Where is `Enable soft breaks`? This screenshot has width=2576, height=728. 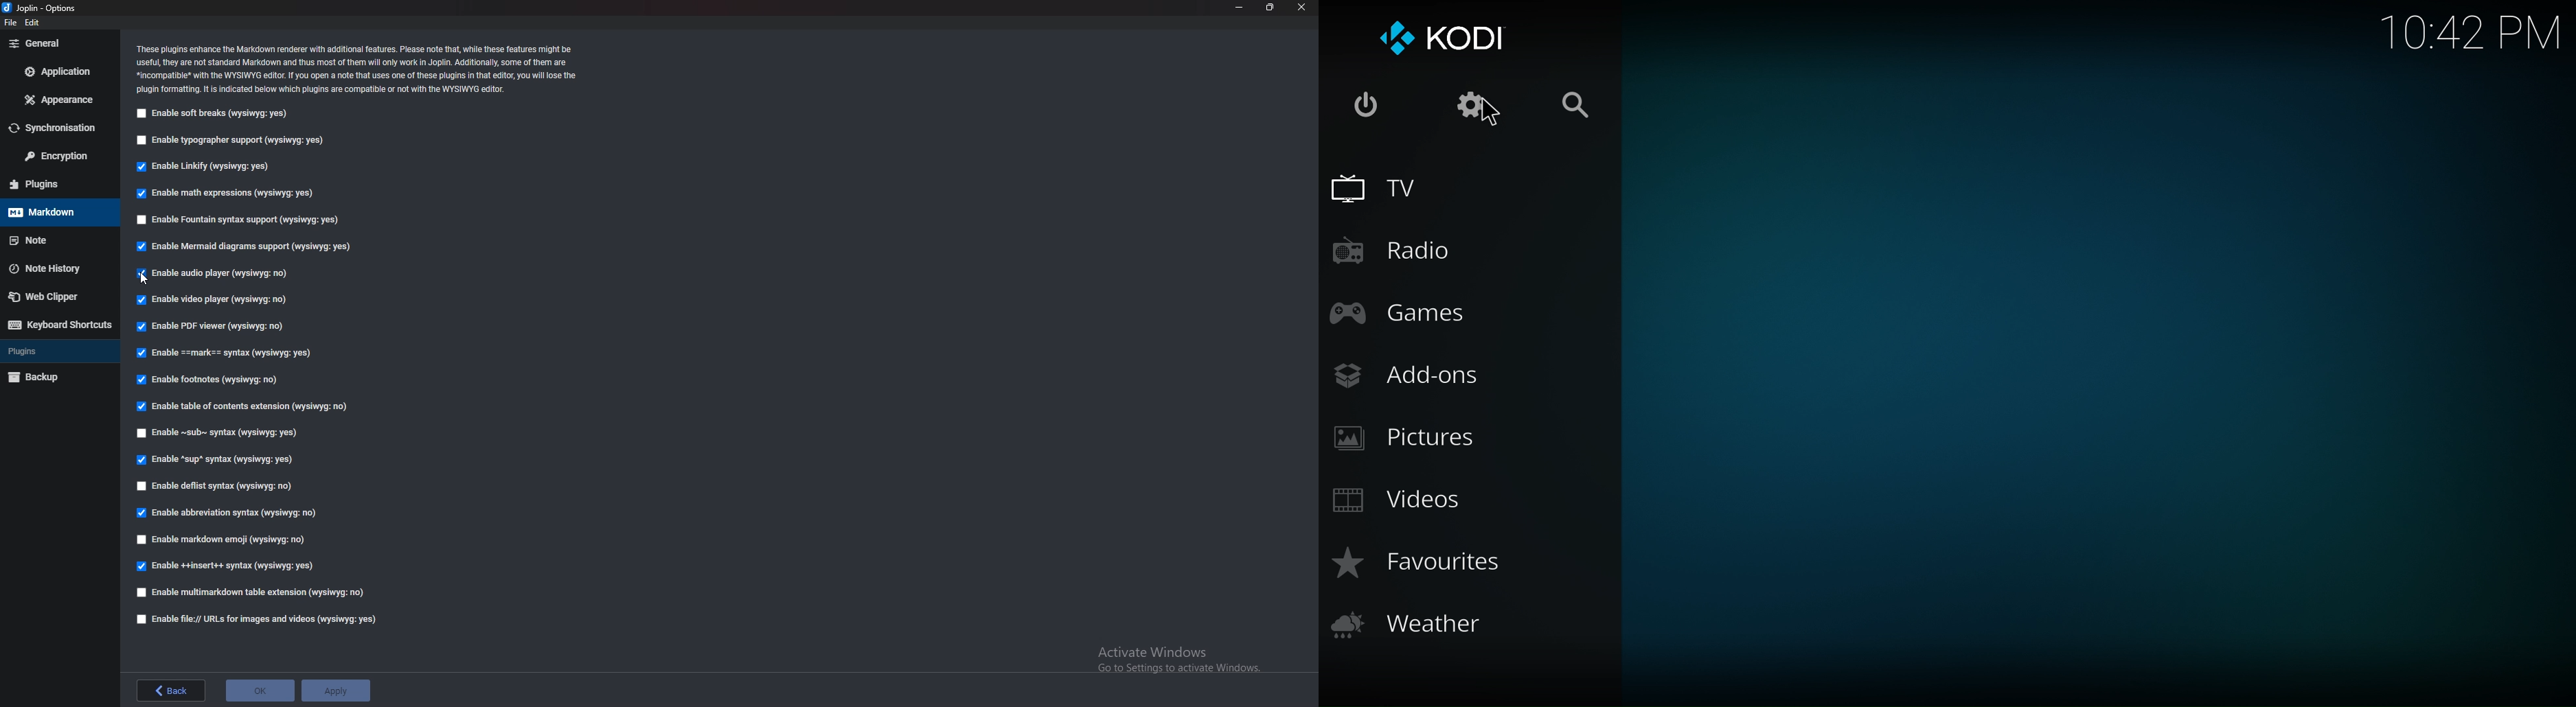 Enable soft breaks is located at coordinates (216, 114).